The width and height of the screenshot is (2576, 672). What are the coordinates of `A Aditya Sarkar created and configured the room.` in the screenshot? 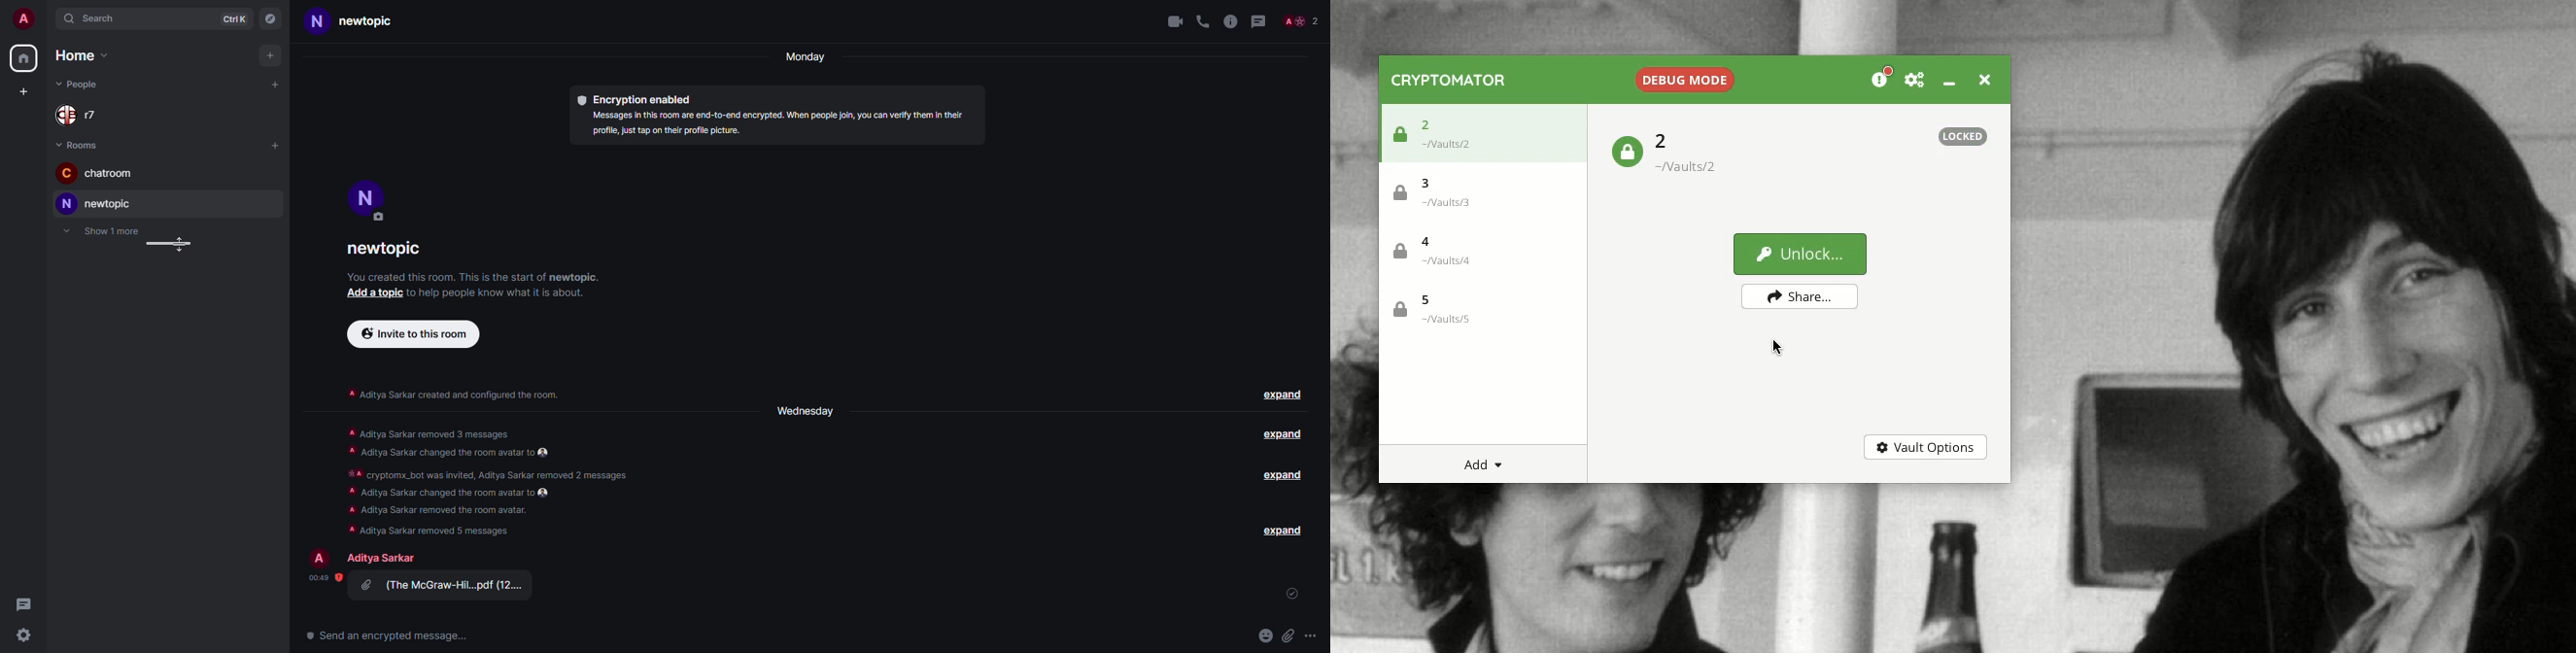 It's located at (452, 394).